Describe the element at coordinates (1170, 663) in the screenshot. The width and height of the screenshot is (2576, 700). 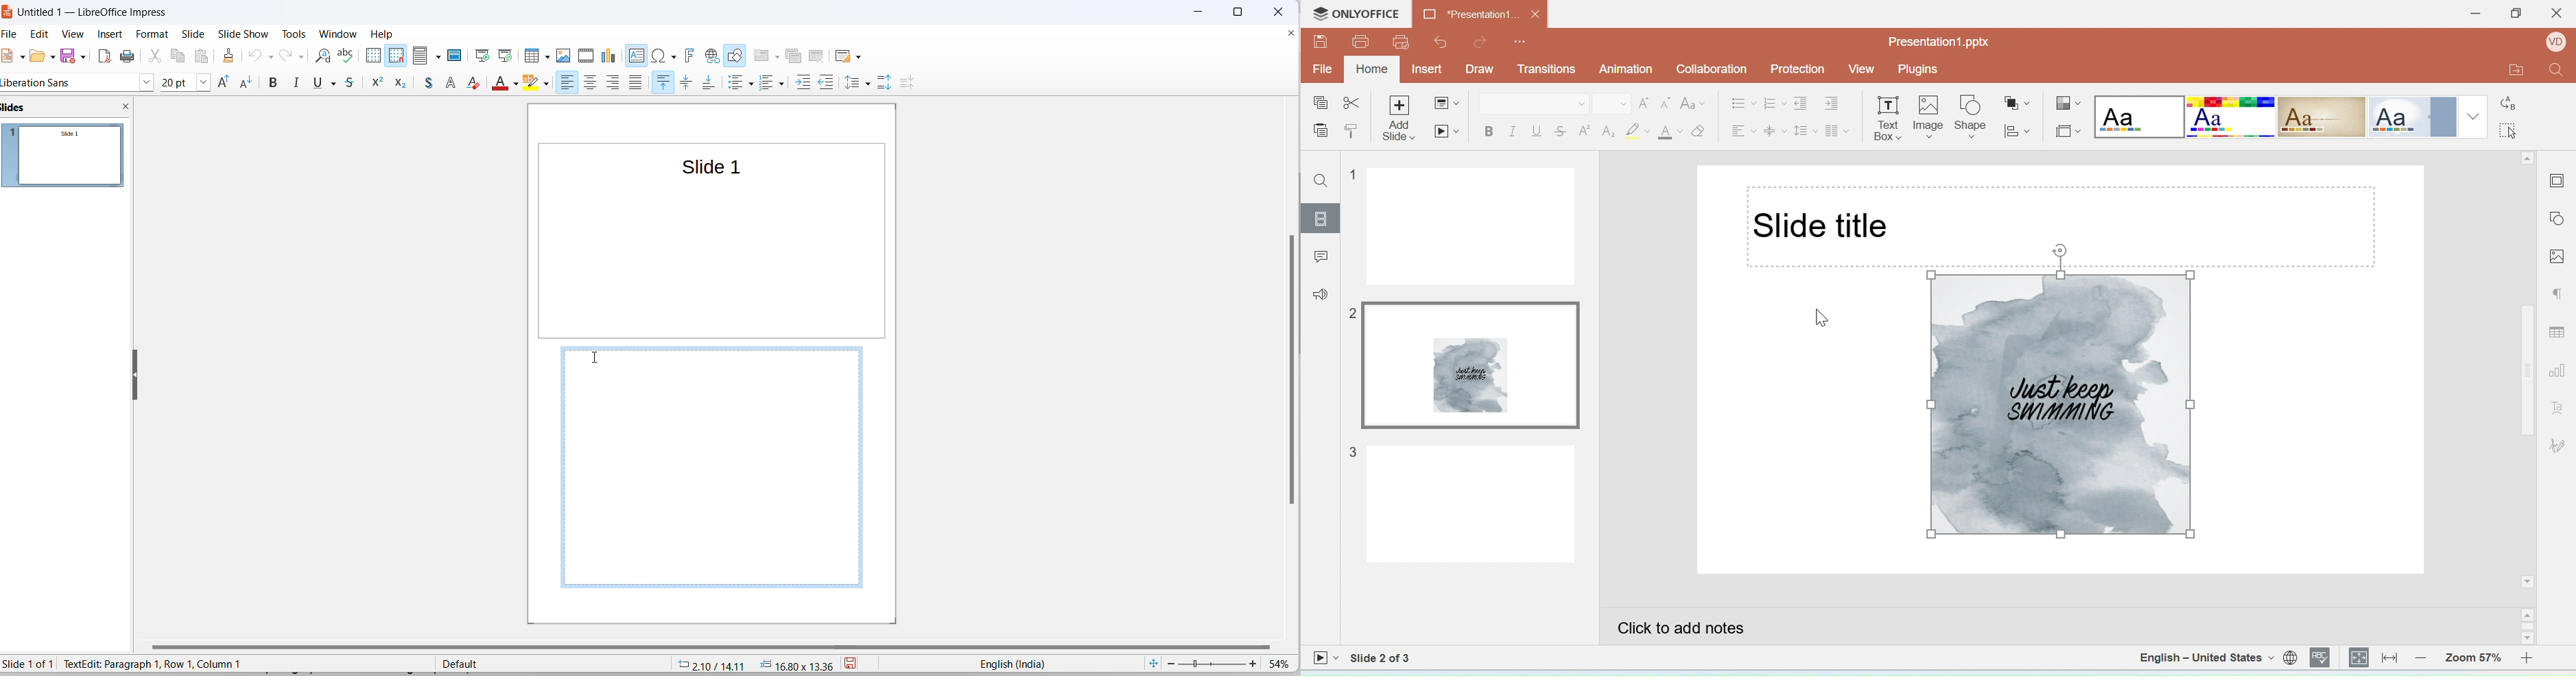
I see `decrease zoom` at that location.